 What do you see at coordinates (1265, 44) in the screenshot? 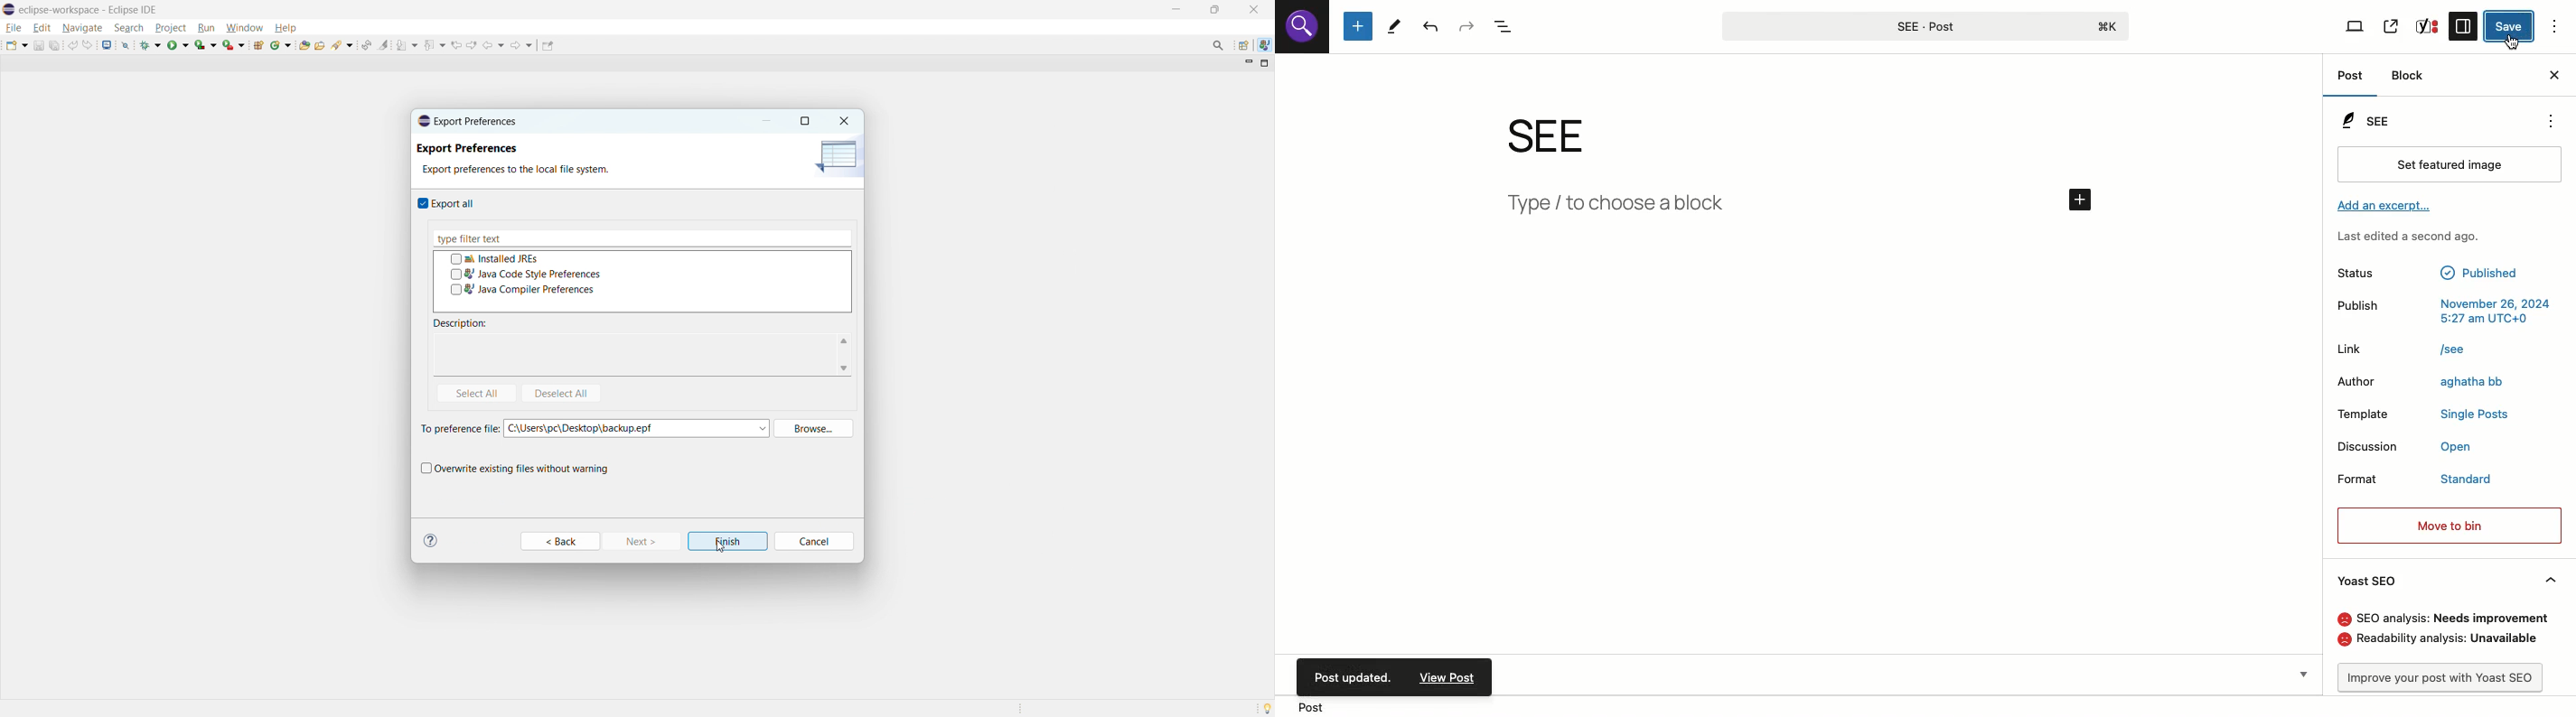
I see `java` at bounding box center [1265, 44].